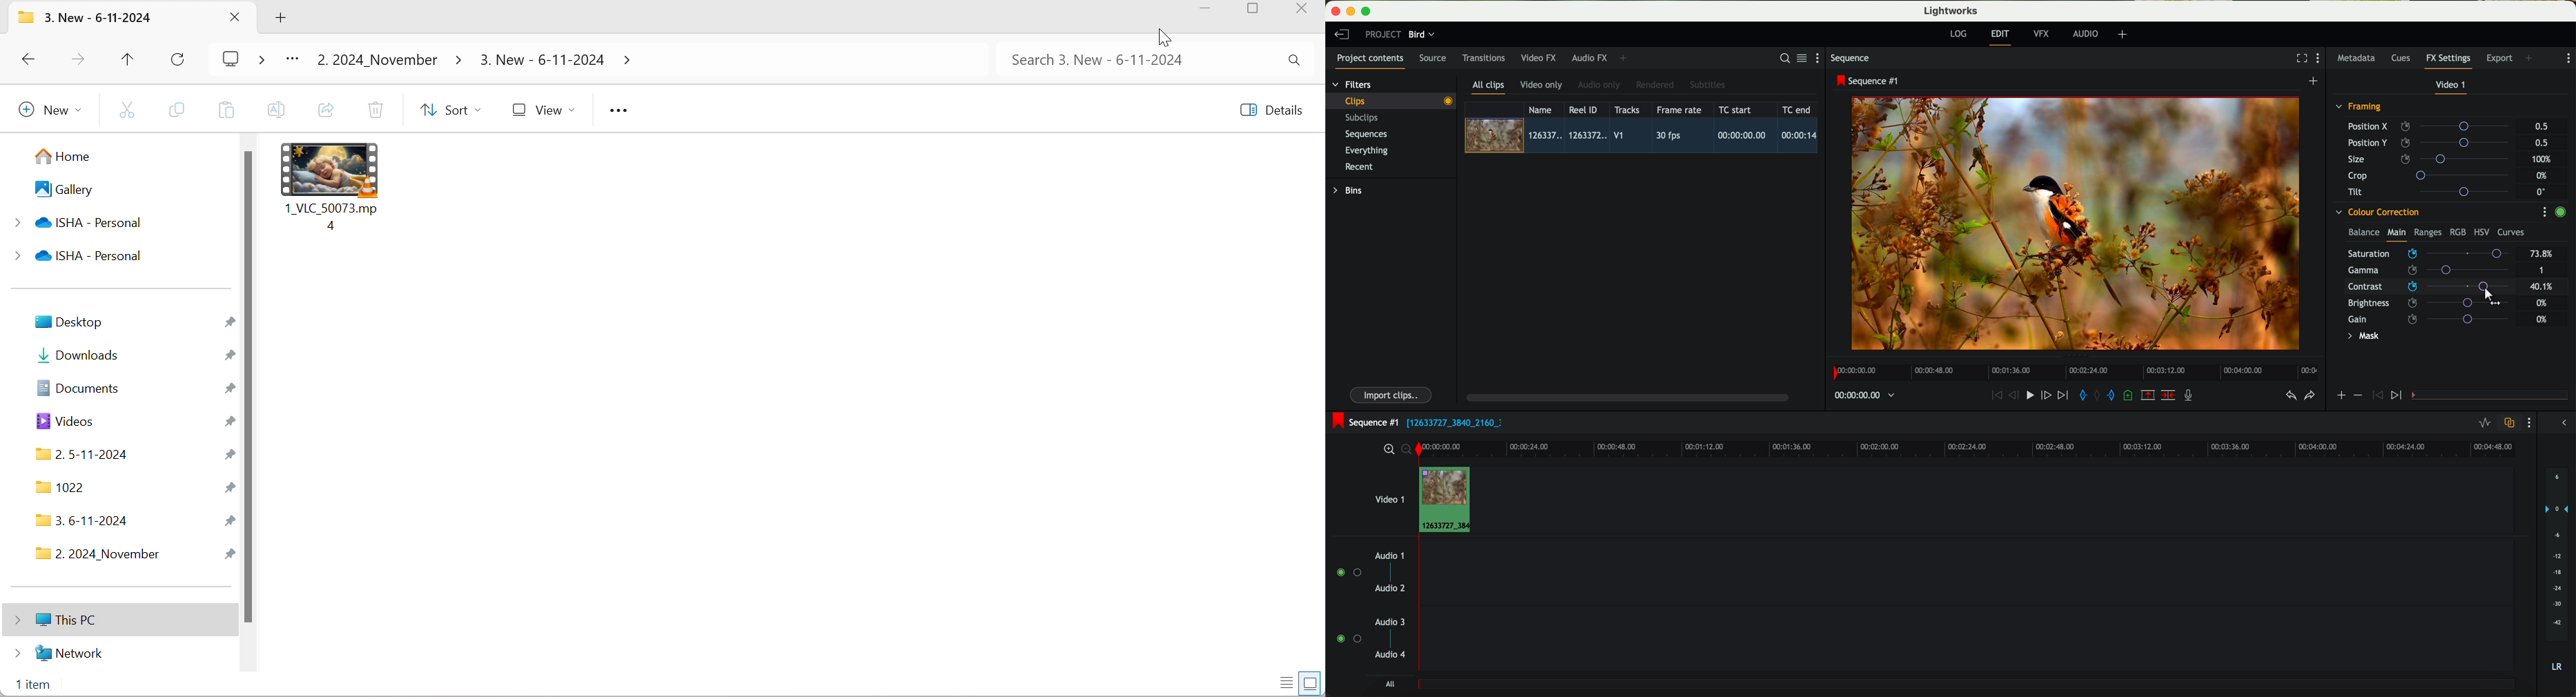 The height and width of the screenshot is (700, 2576). Describe the element at coordinates (1368, 12) in the screenshot. I see `maximize program` at that location.